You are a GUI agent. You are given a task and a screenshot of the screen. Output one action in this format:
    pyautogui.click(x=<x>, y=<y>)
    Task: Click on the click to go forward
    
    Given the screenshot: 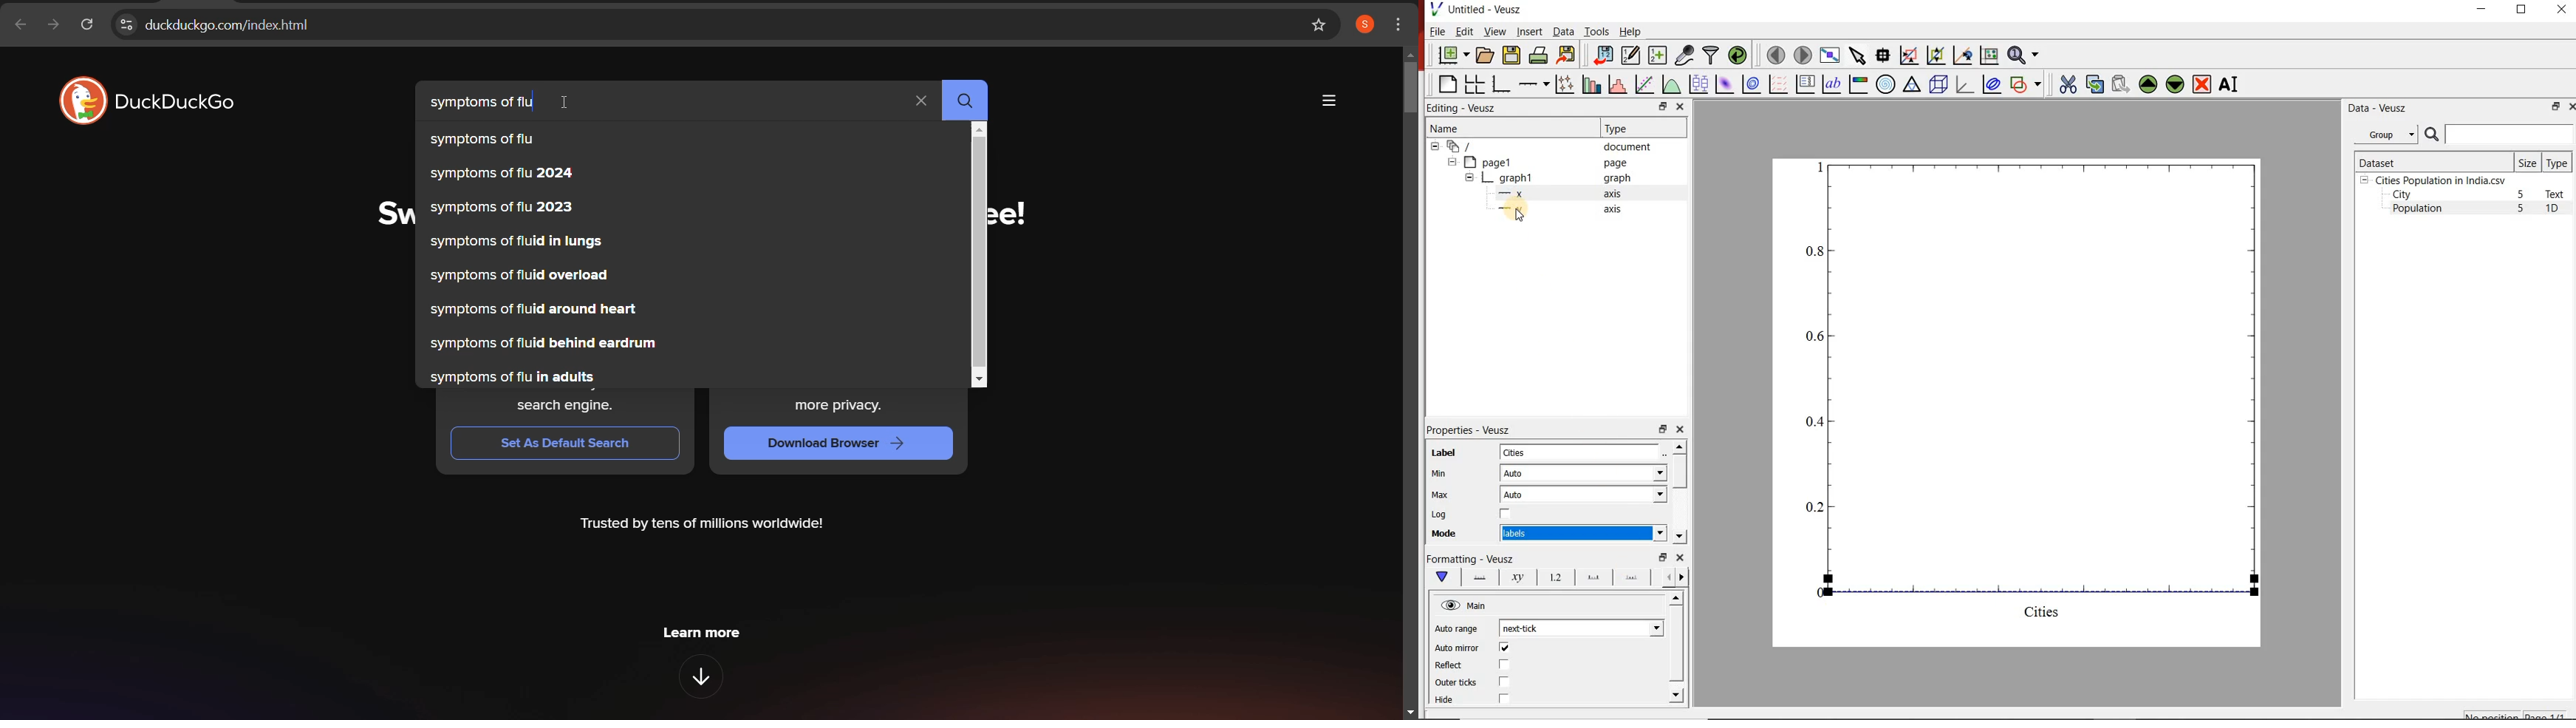 What is the action you would take?
    pyautogui.click(x=52, y=27)
    